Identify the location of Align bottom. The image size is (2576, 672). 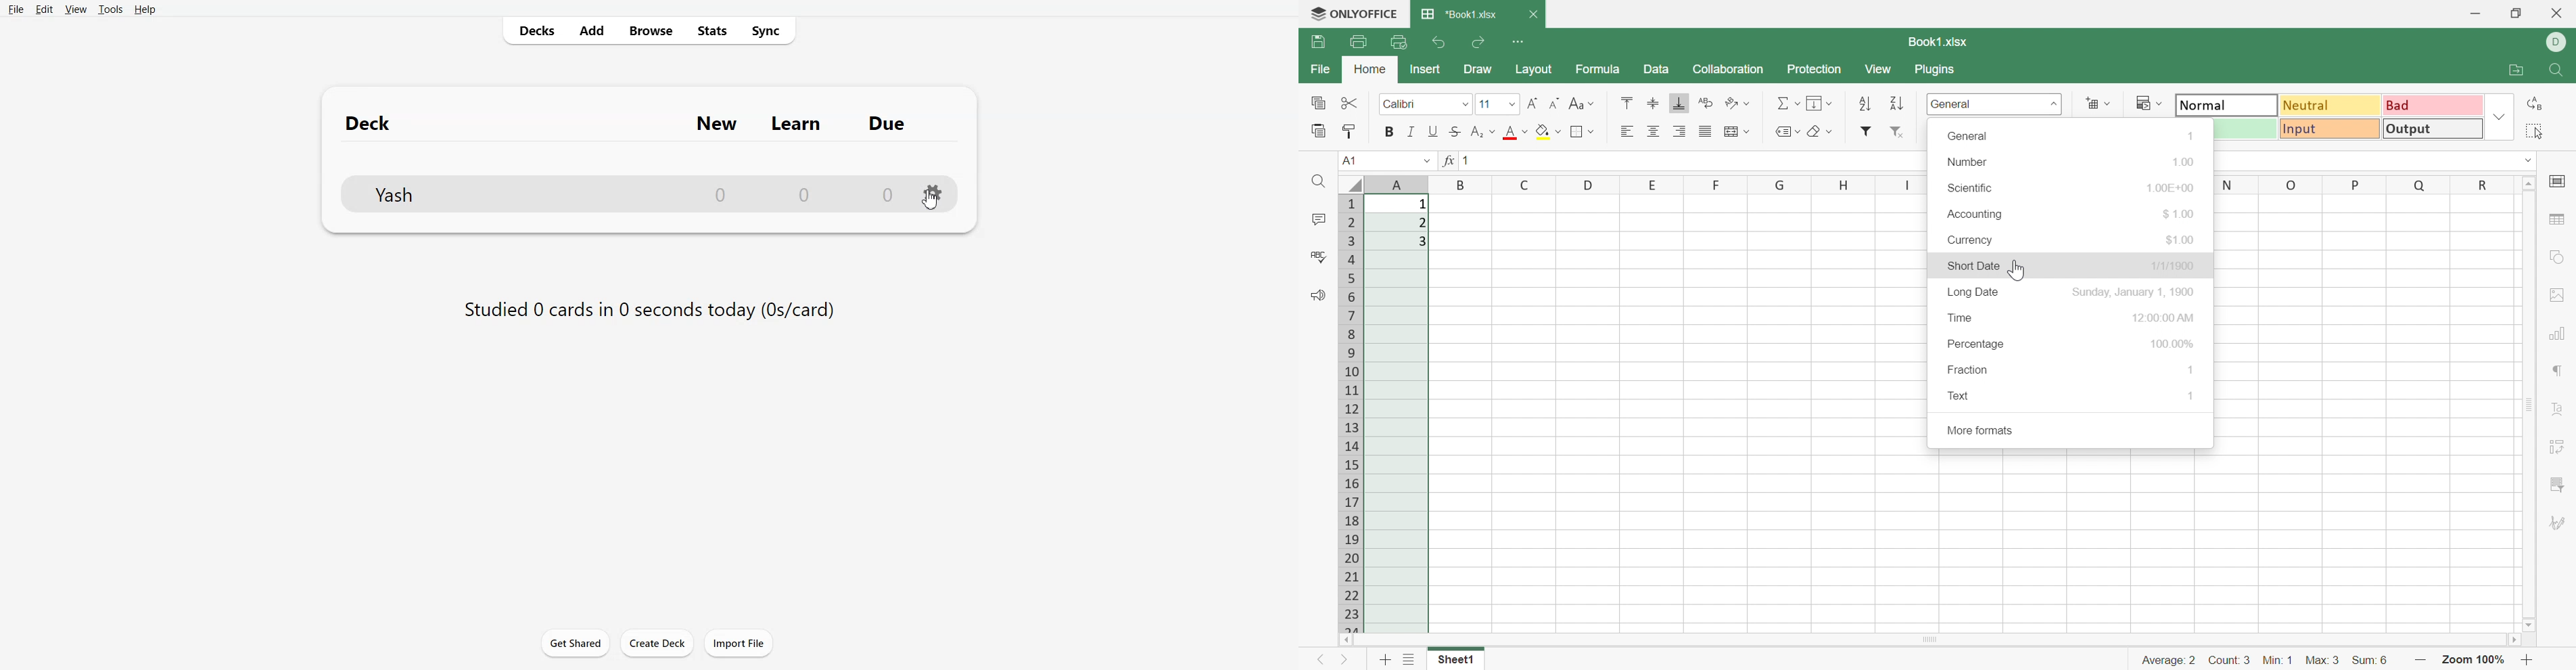
(1679, 103).